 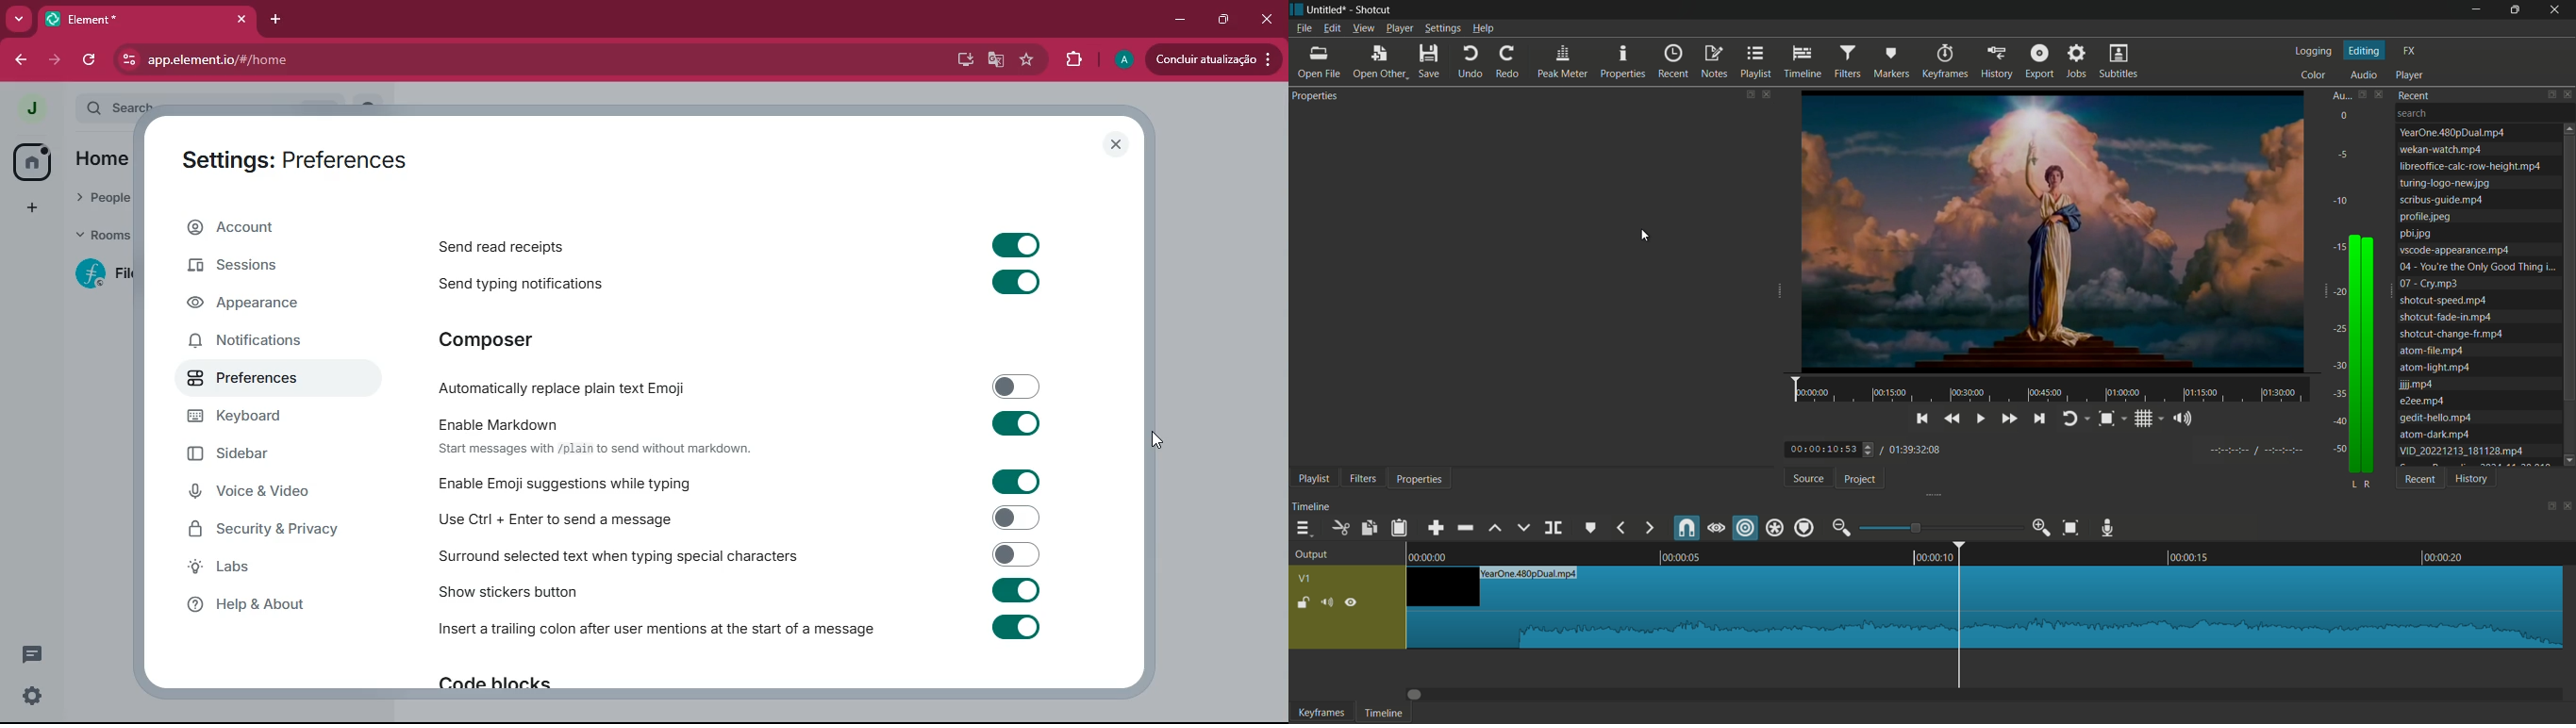 What do you see at coordinates (1998, 62) in the screenshot?
I see `history` at bounding box center [1998, 62].